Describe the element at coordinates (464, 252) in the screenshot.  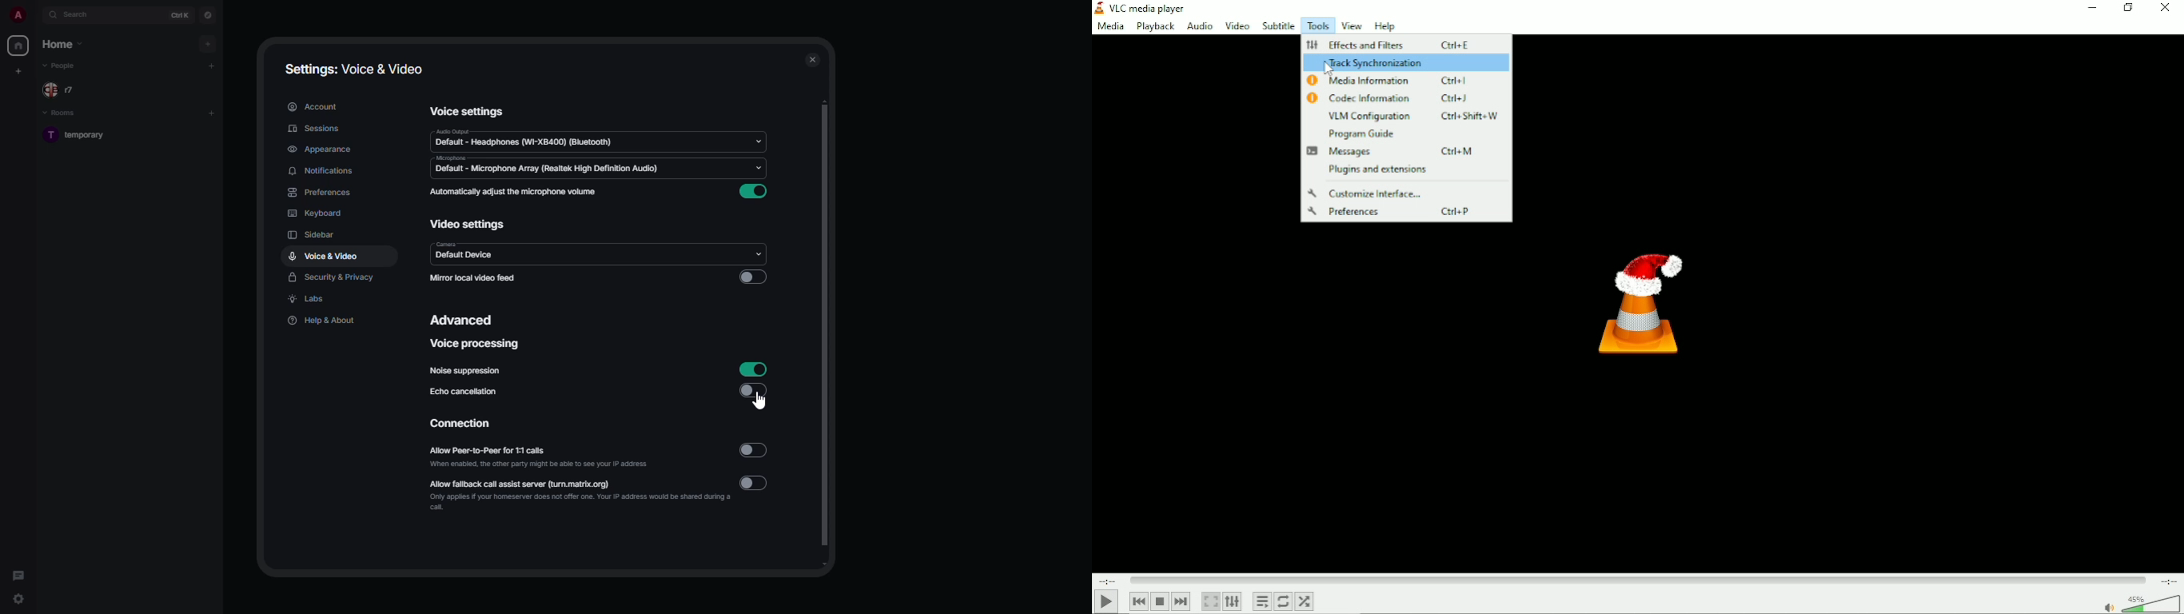
I see `camera default` at that location.